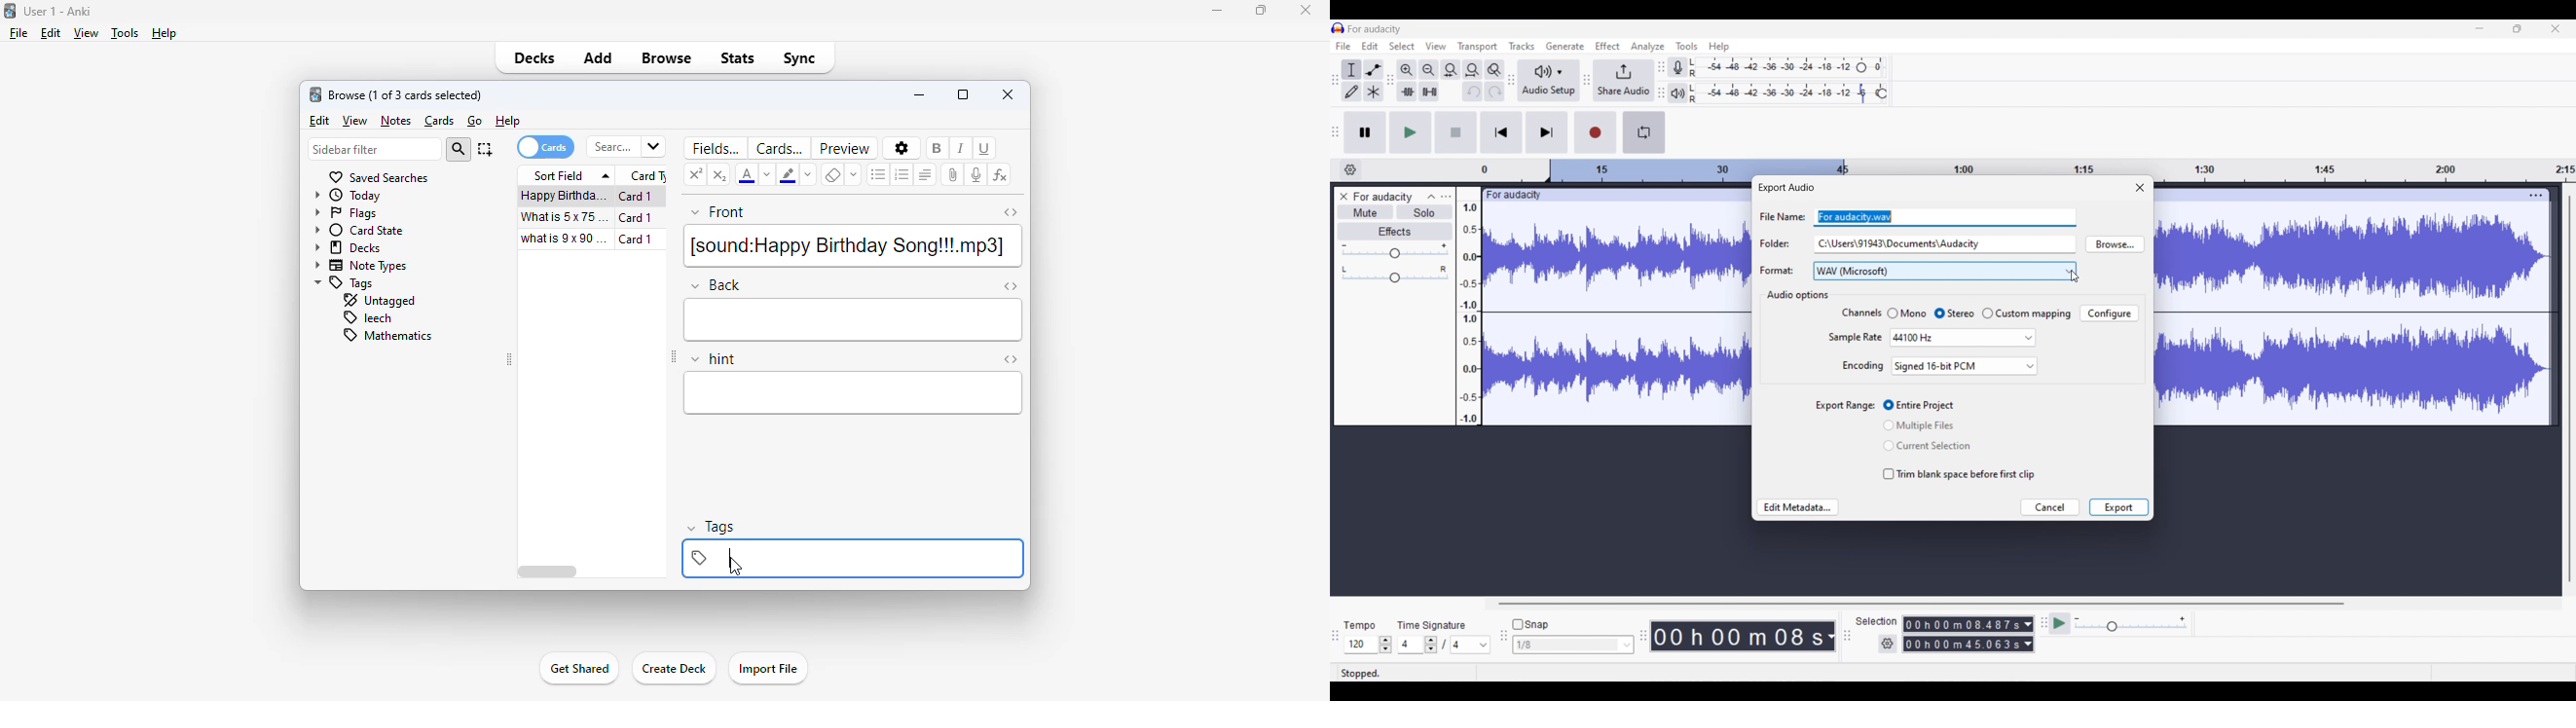 Image resolution: width=2576 pixels, height=728 pixels. Describe the element at coordinates (87, 33) in the screenshot. I see `view` at that location.